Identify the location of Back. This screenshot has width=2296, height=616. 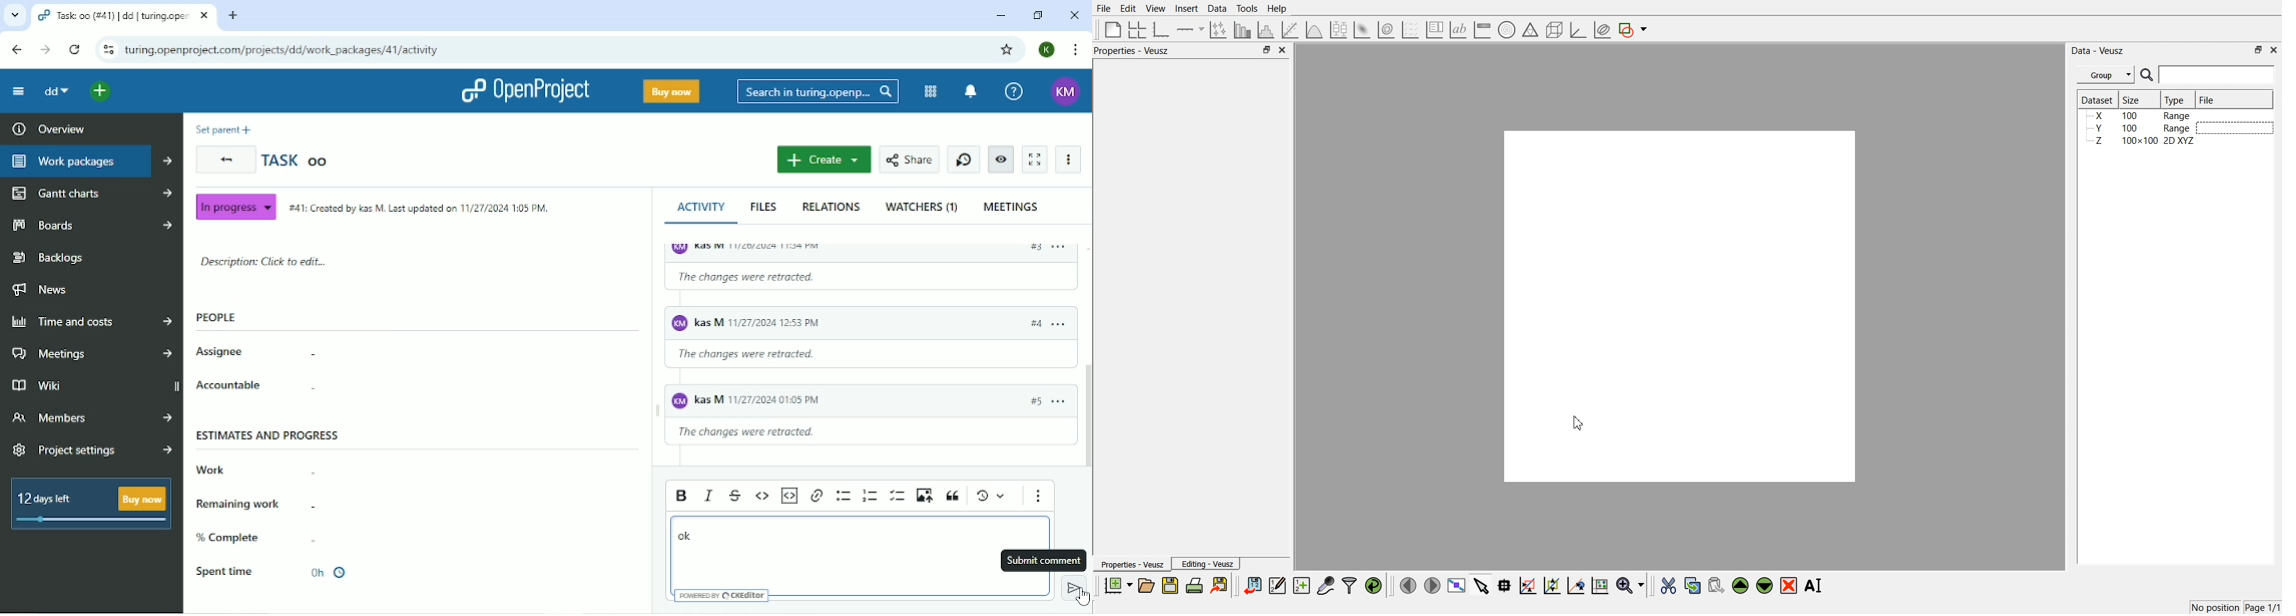
(226, 160).